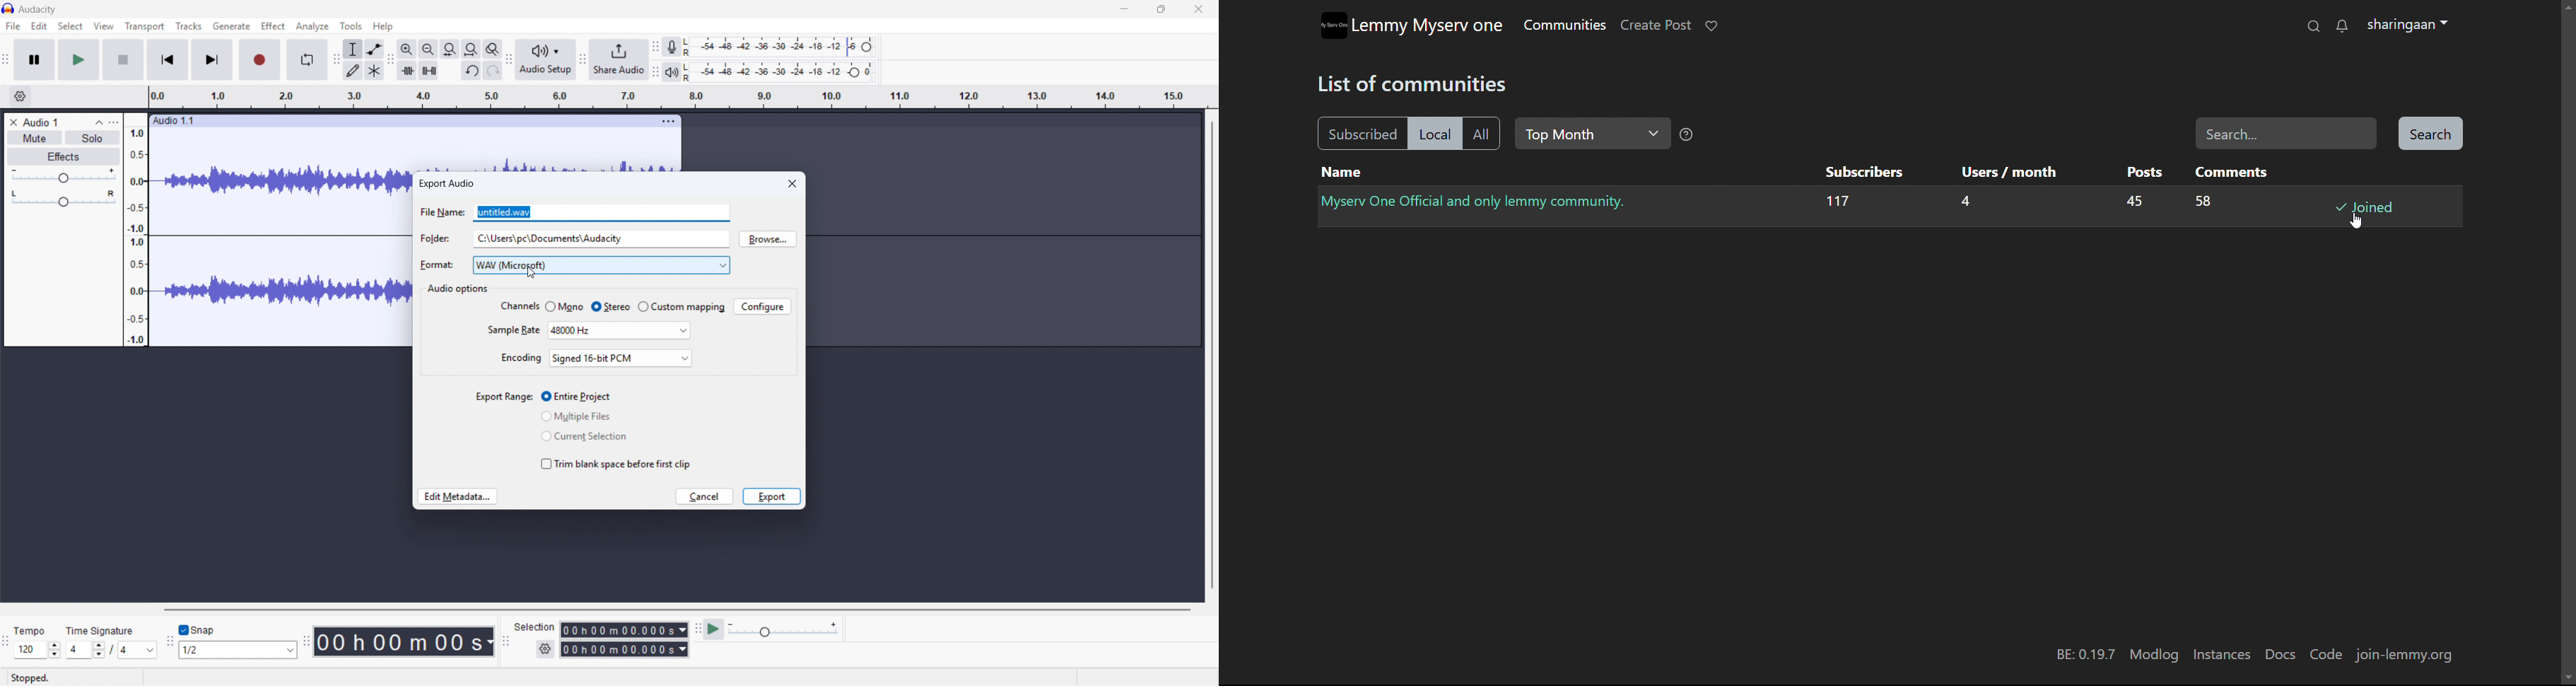 This screenshot has height=700, width=2576. What do you see at coordinates (230, 25) in the screenshot?
I see `Generate ` at bounding box center [230, 25].